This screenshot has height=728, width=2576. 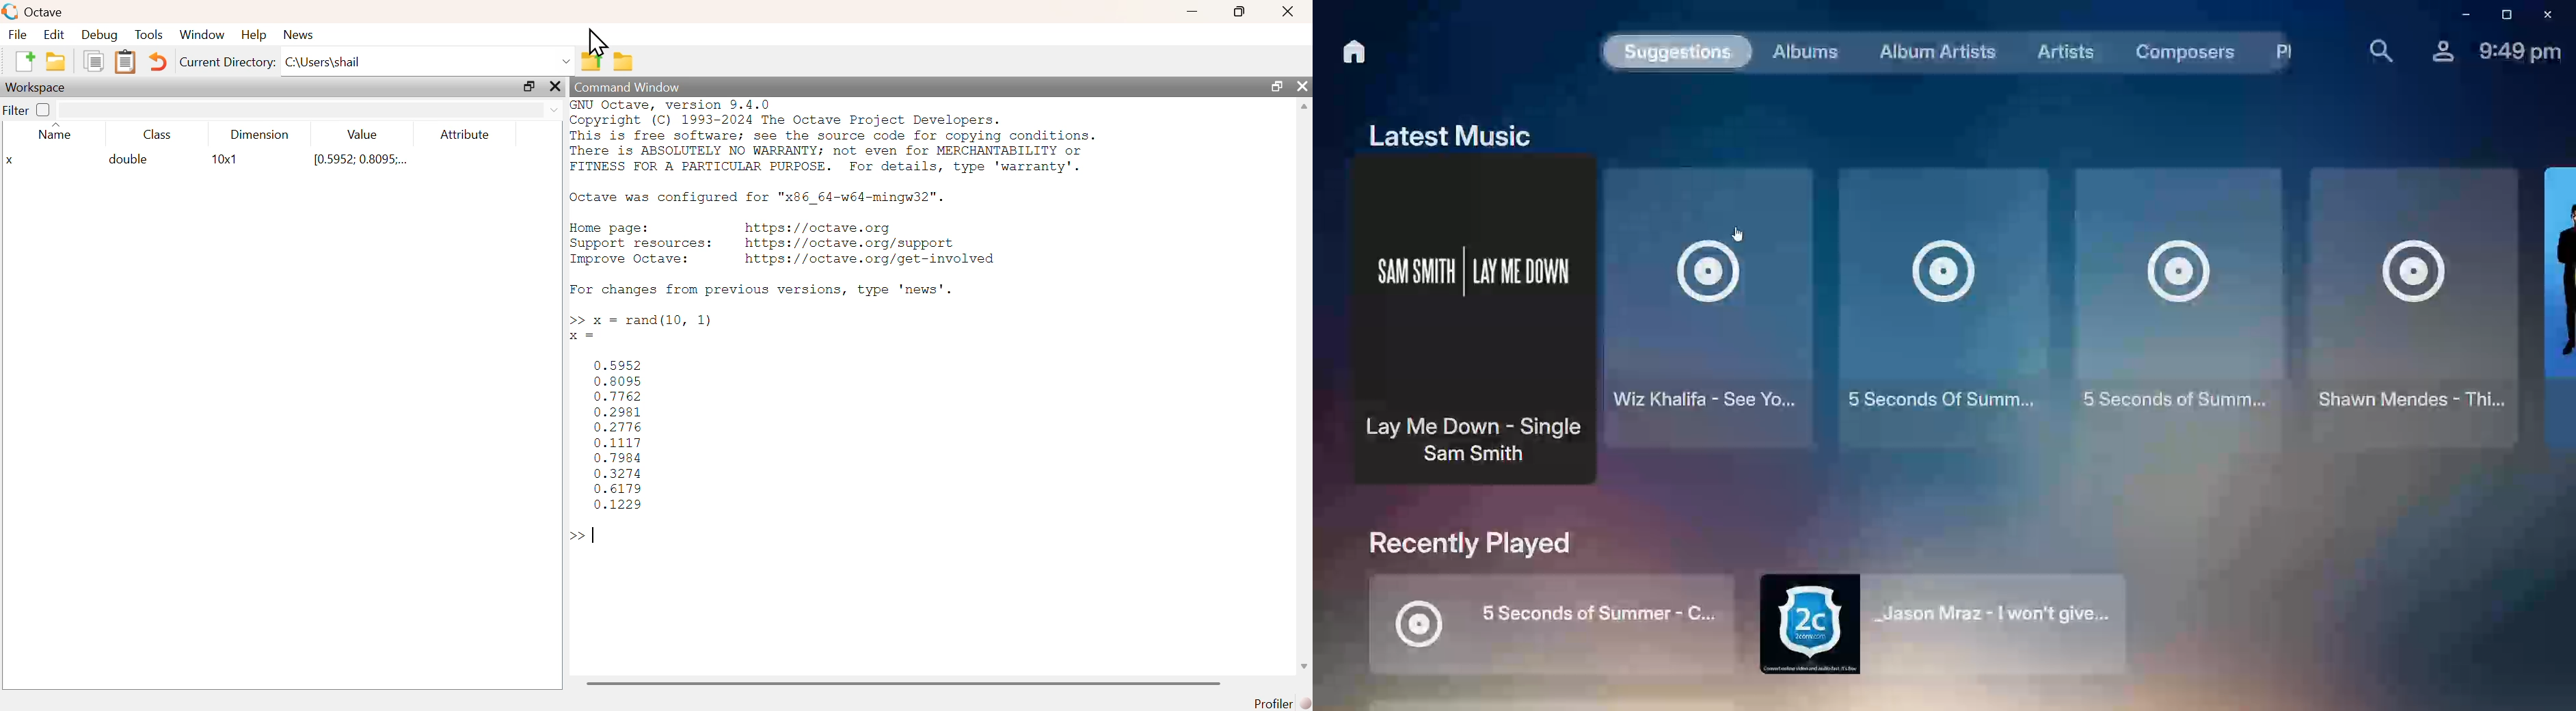 I want to click on paste, so click(x=125, y=62).